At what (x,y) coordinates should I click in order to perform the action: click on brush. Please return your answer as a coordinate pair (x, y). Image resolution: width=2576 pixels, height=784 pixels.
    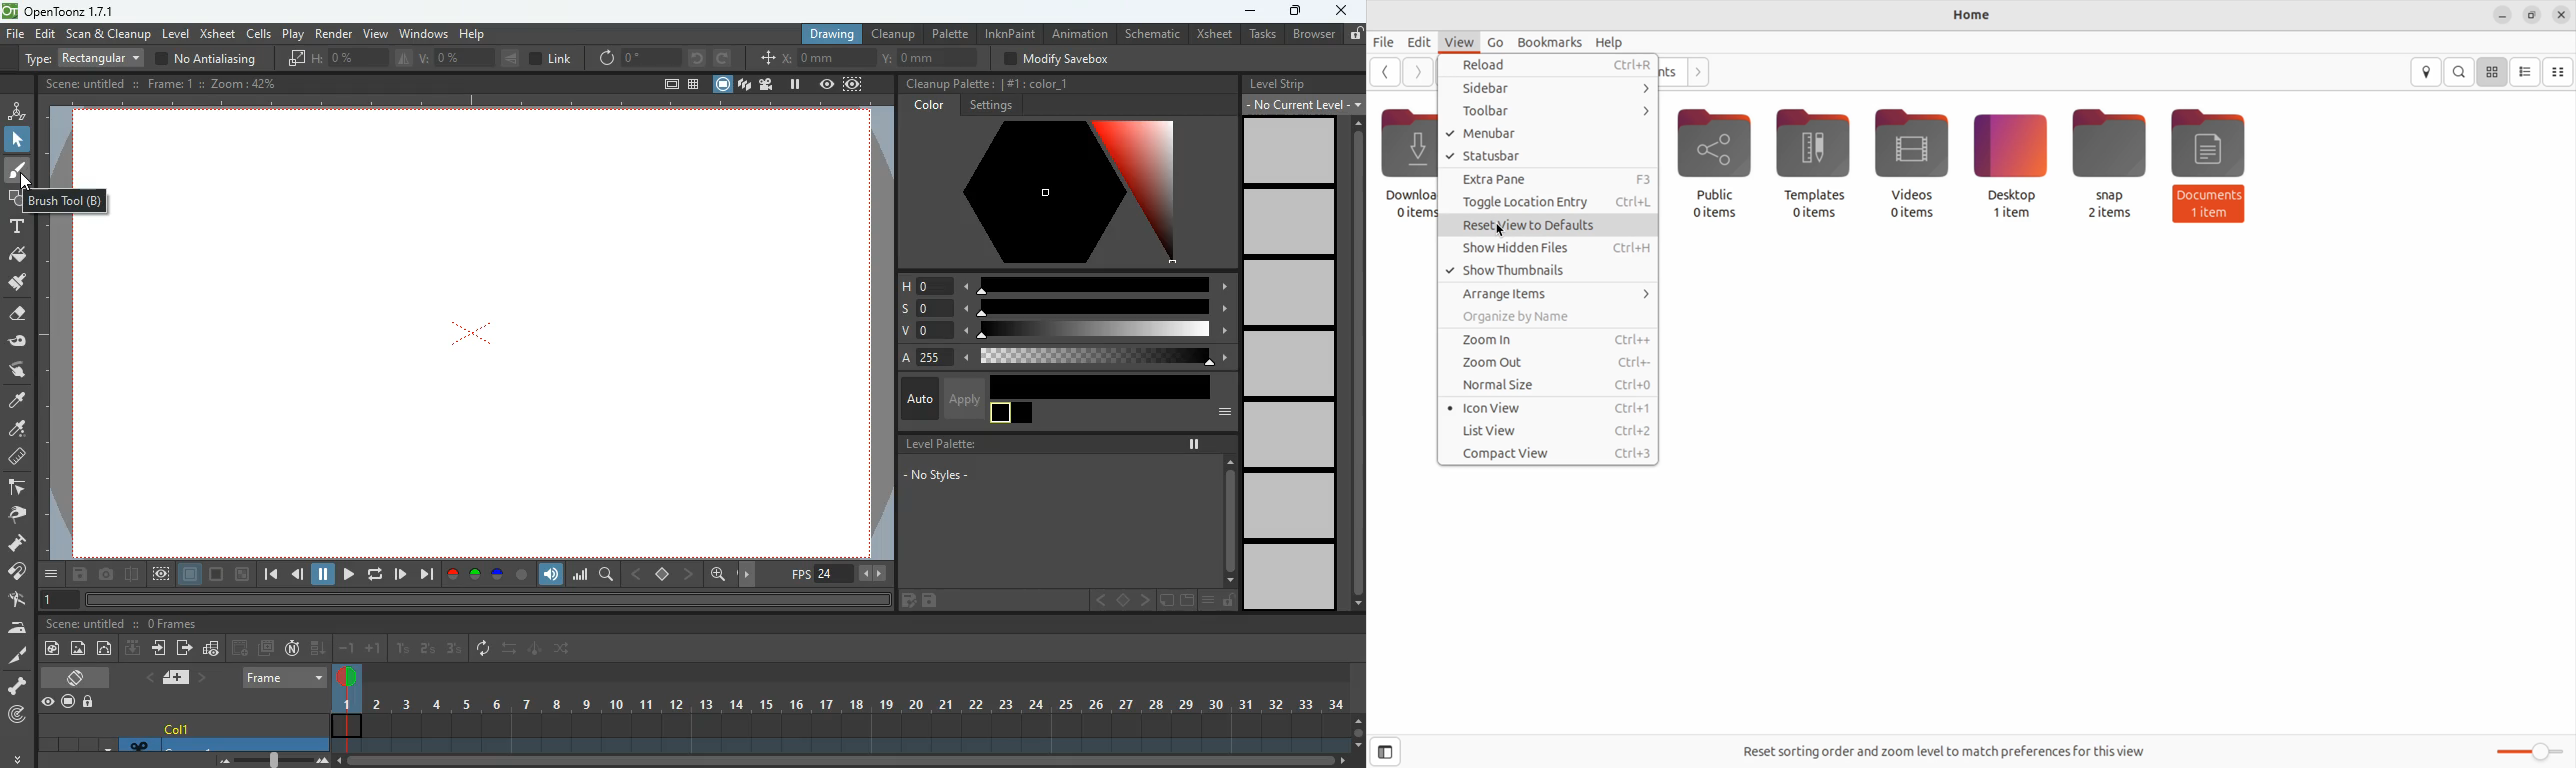
    Looking at the image, I should click on (19, 171).